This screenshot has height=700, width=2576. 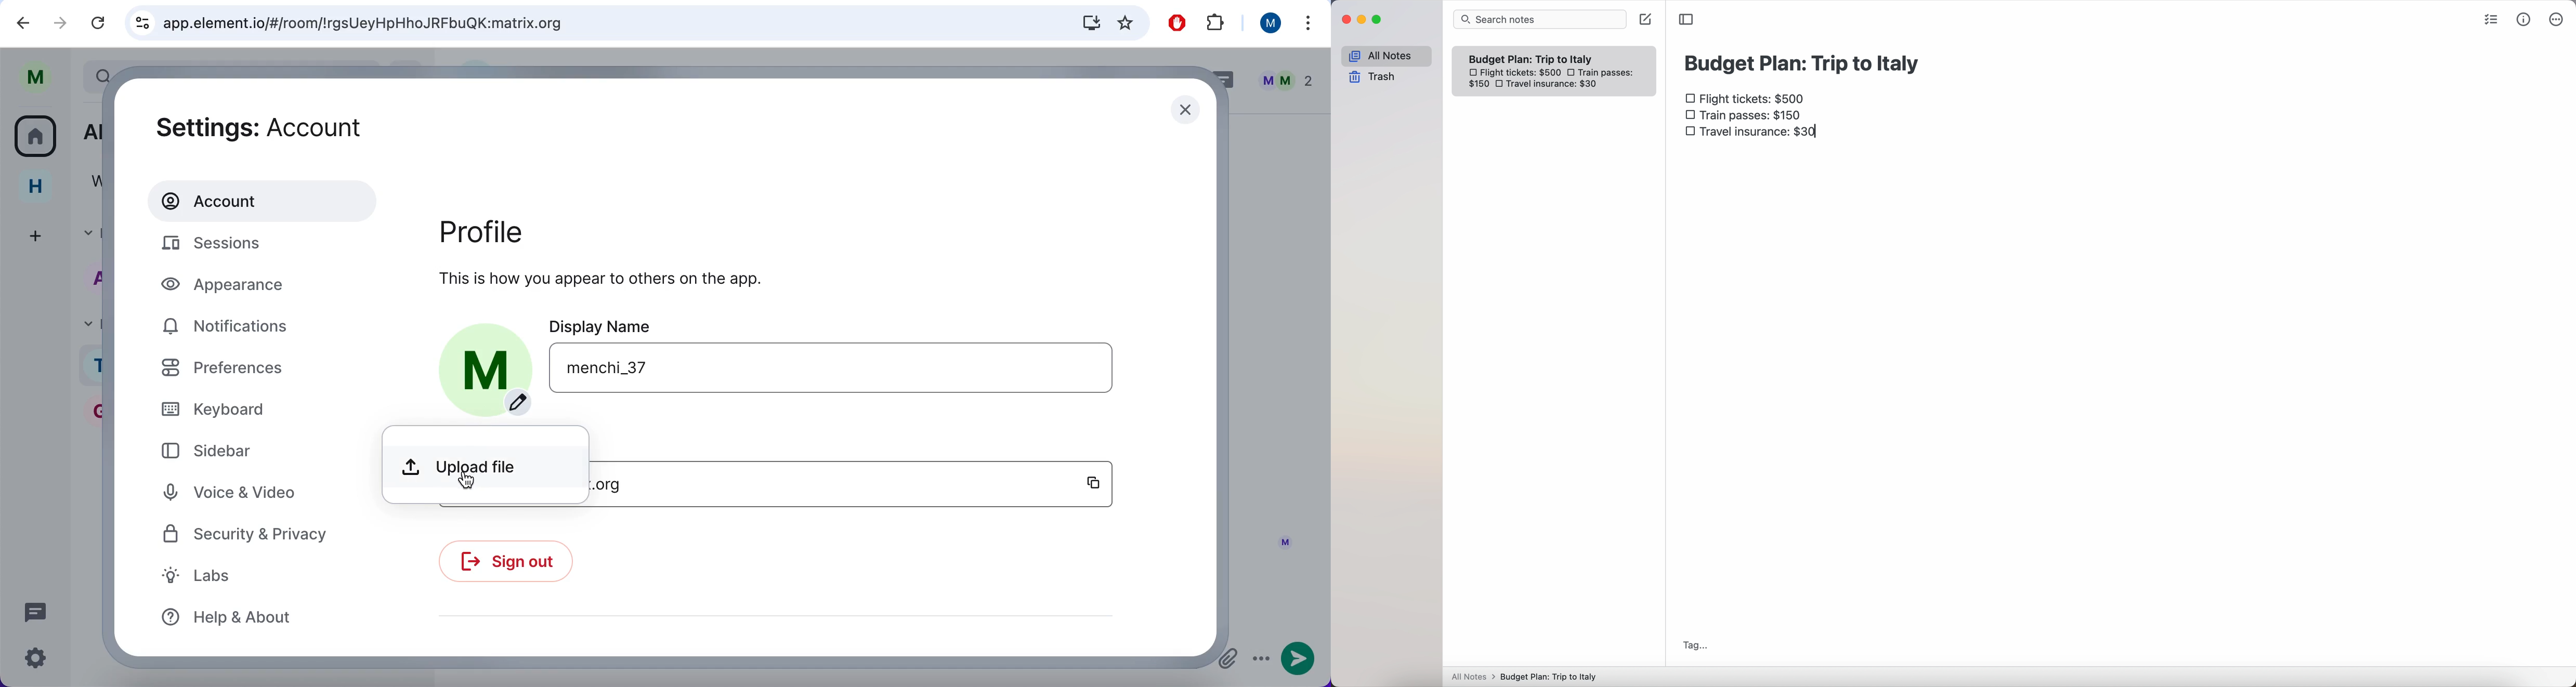 I want to click on , so click(x=1289, y=81).